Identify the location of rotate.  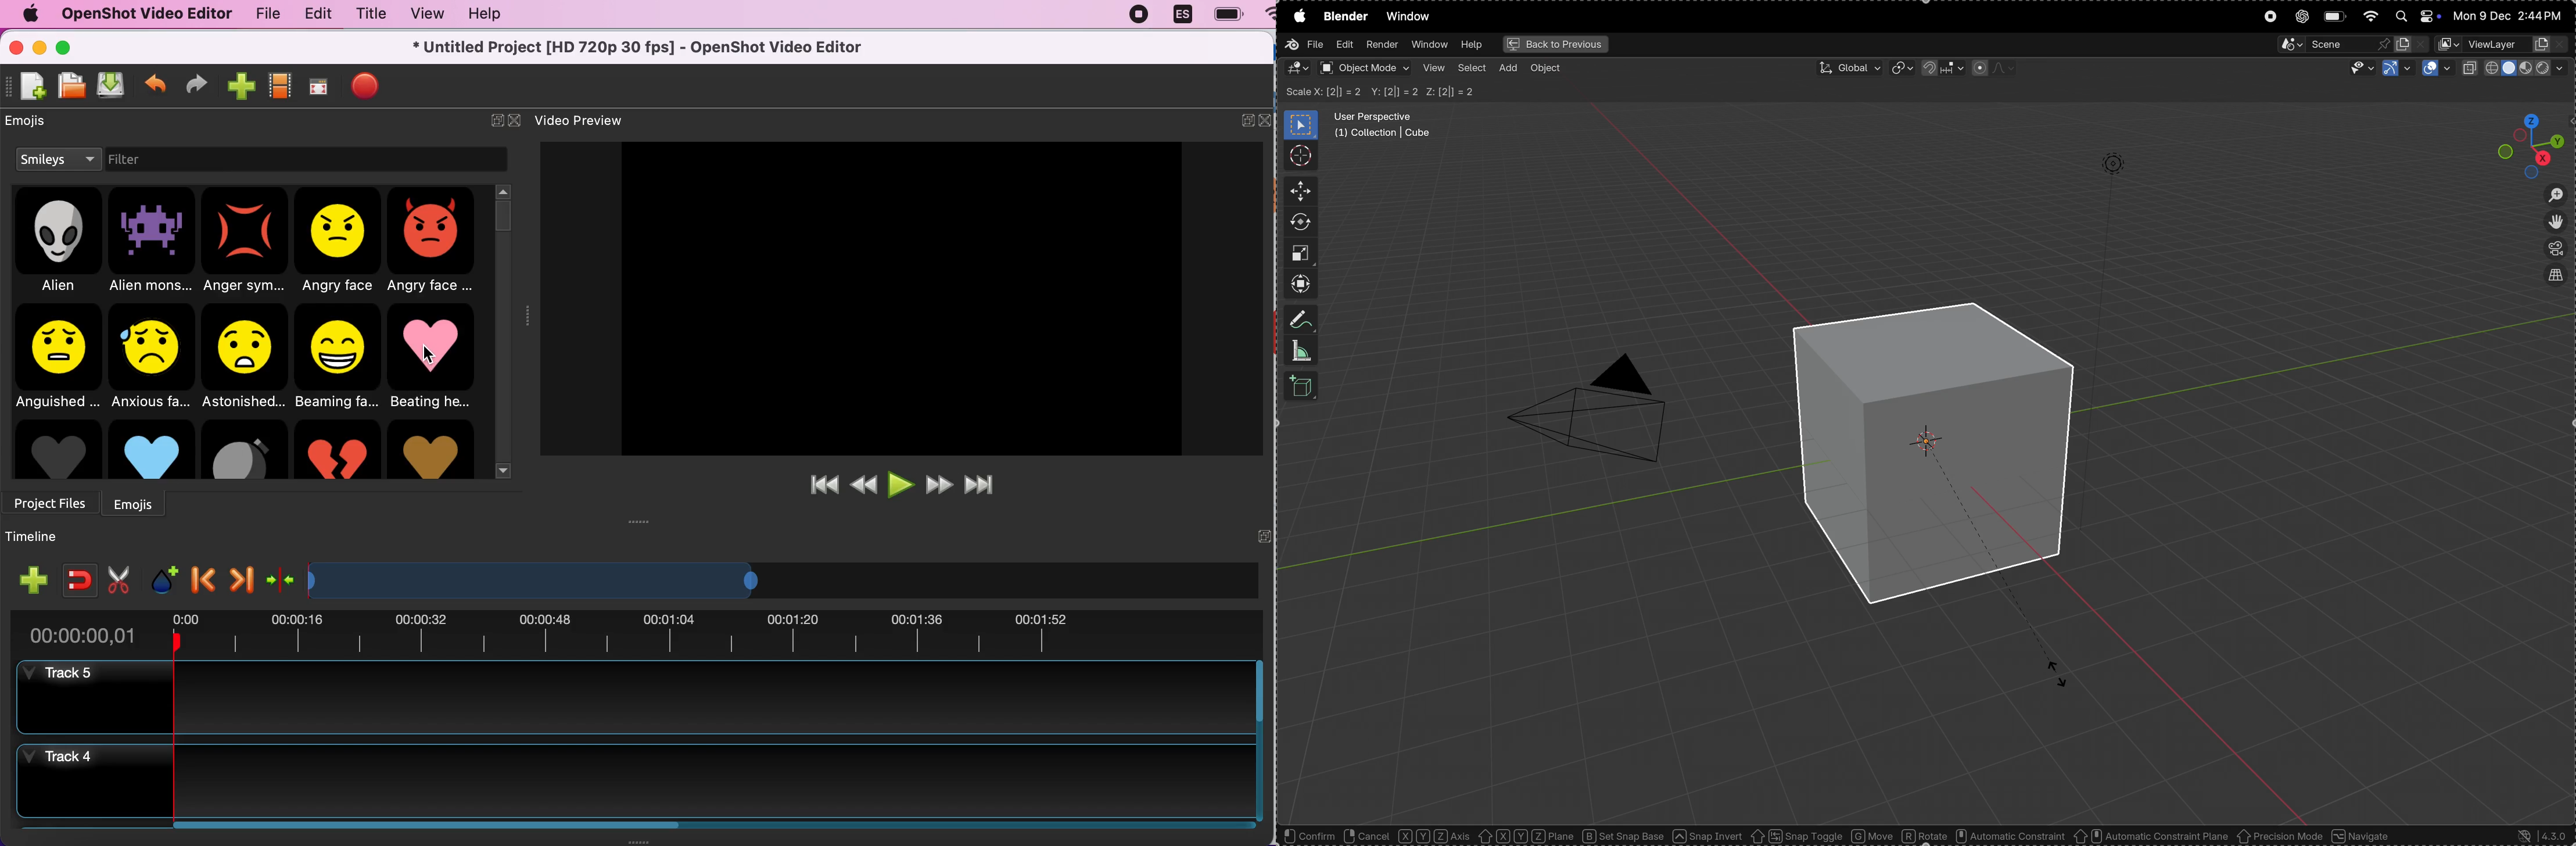
(1298, 221).